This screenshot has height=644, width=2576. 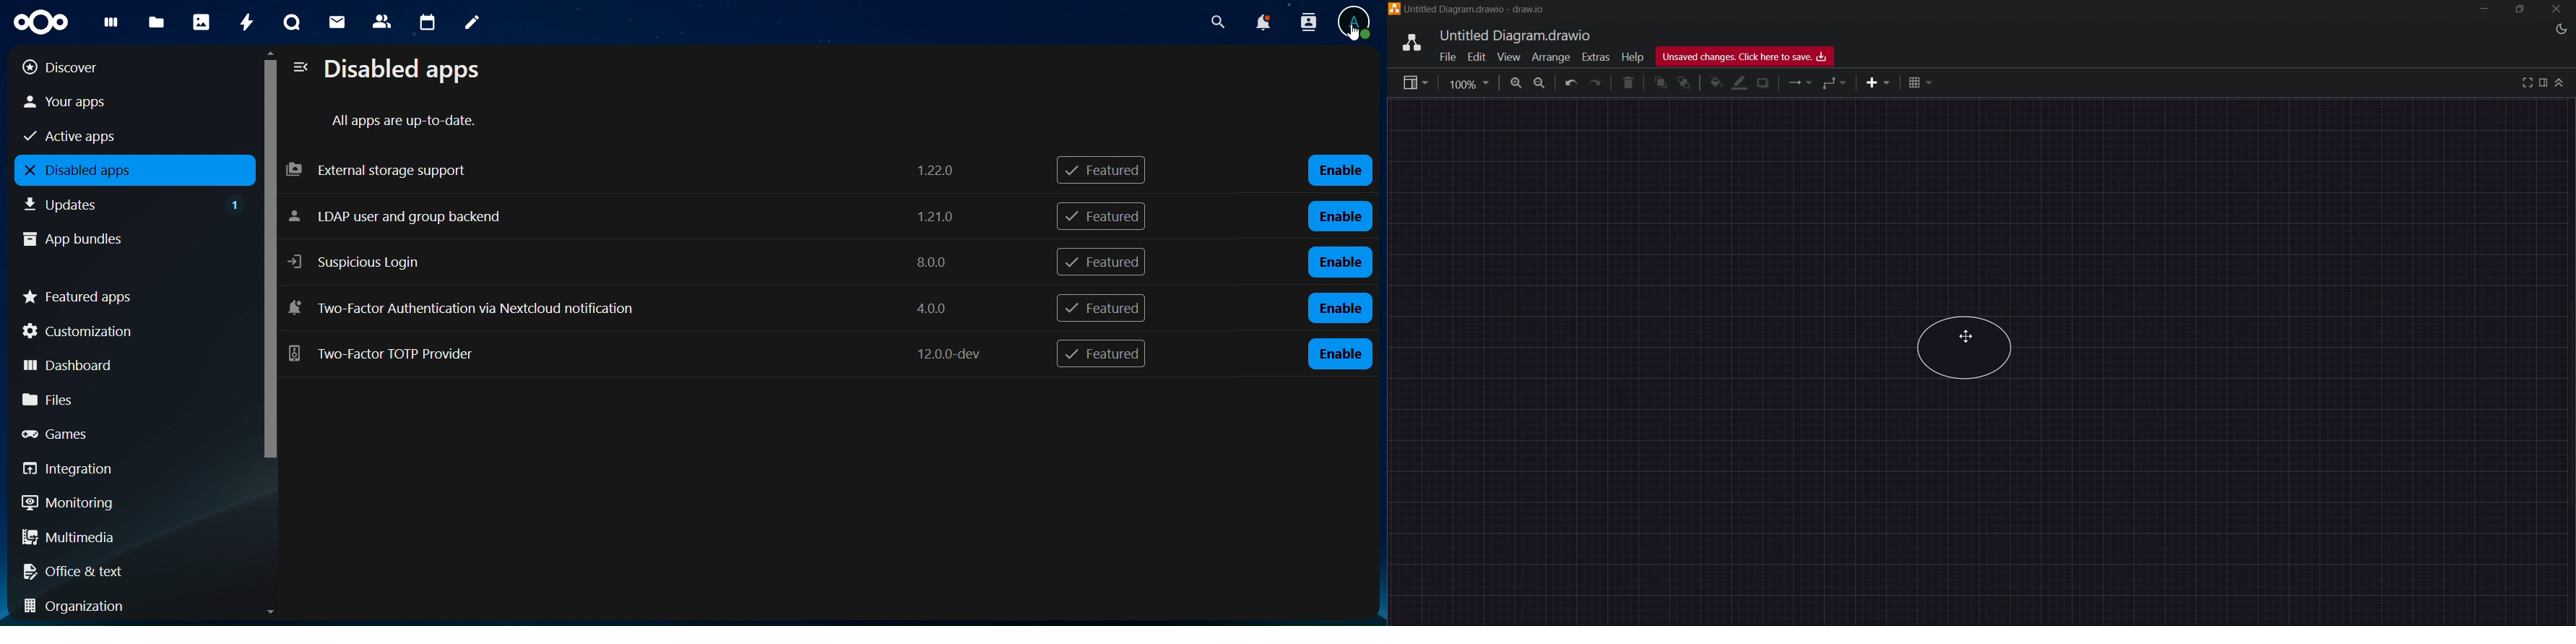 What do you see at coordinates (1413, 81) in the screenshot?
I see `view` at bounding box center [1413, 81].